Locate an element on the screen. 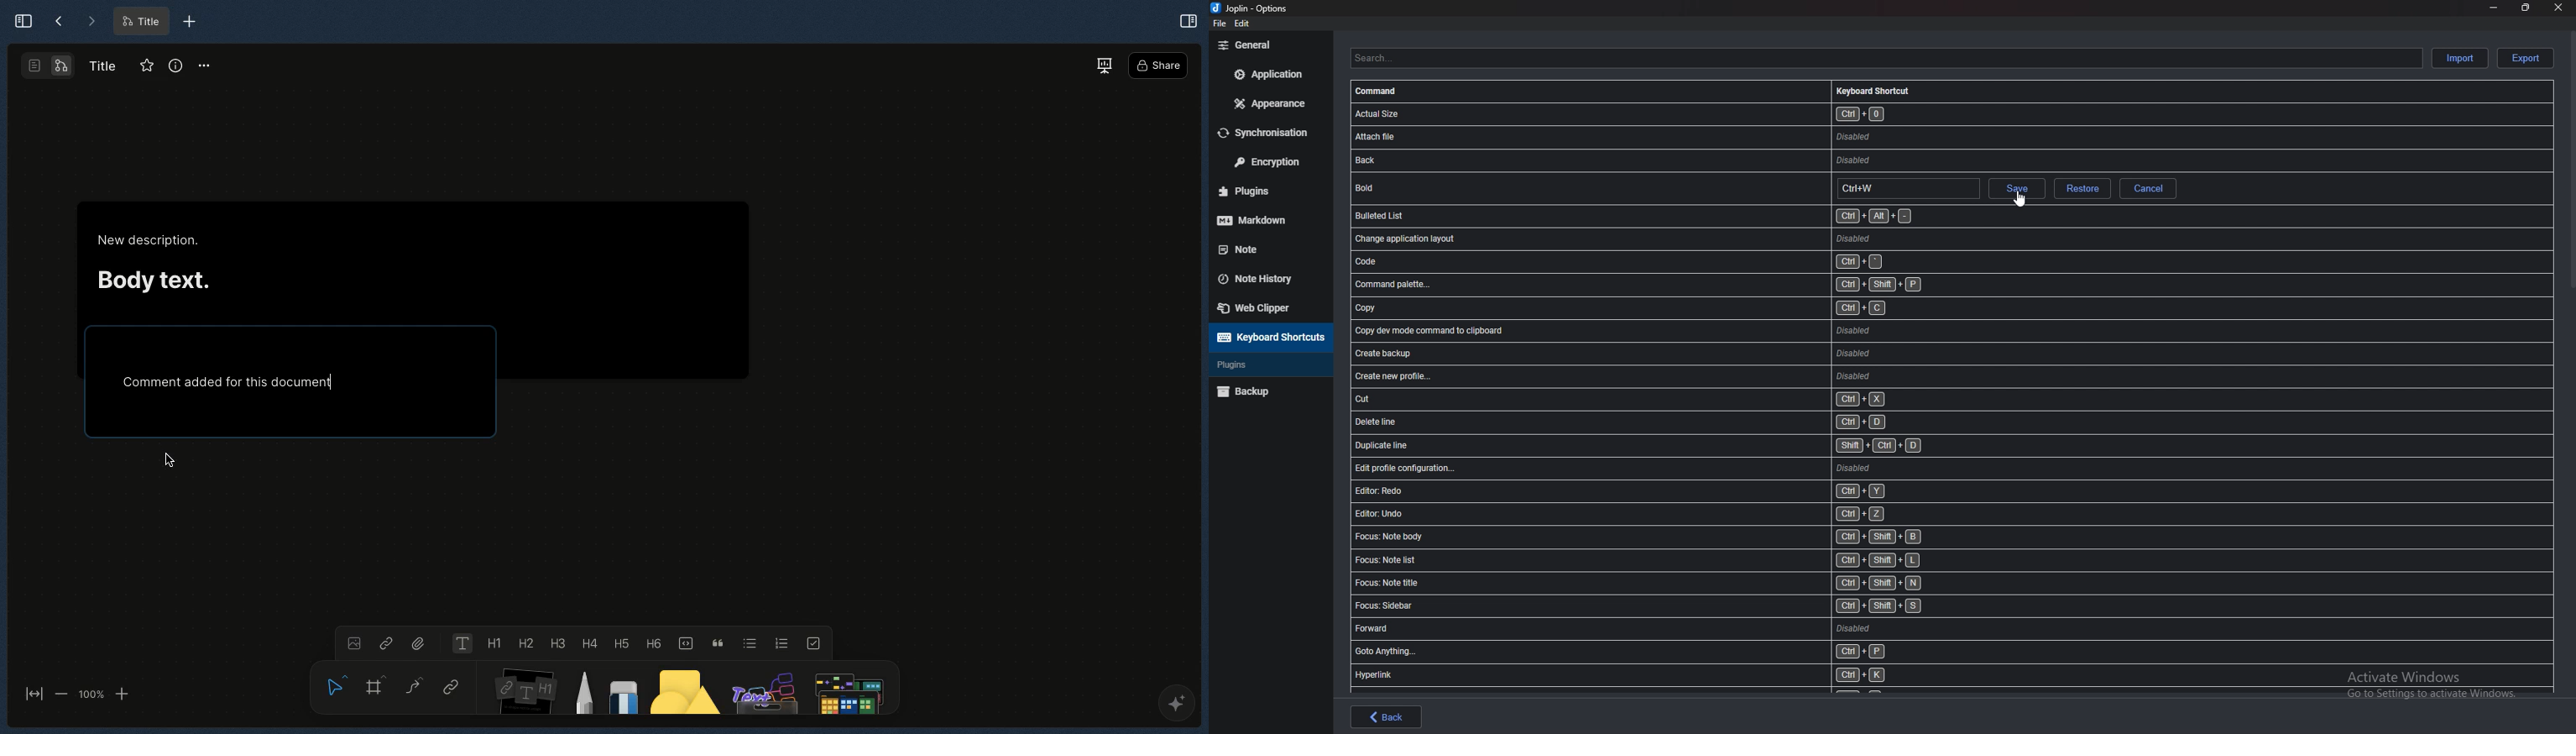 Image resolution: width=2576 pixels, height=756 pixels. file is located at coordinates (1219, 25).